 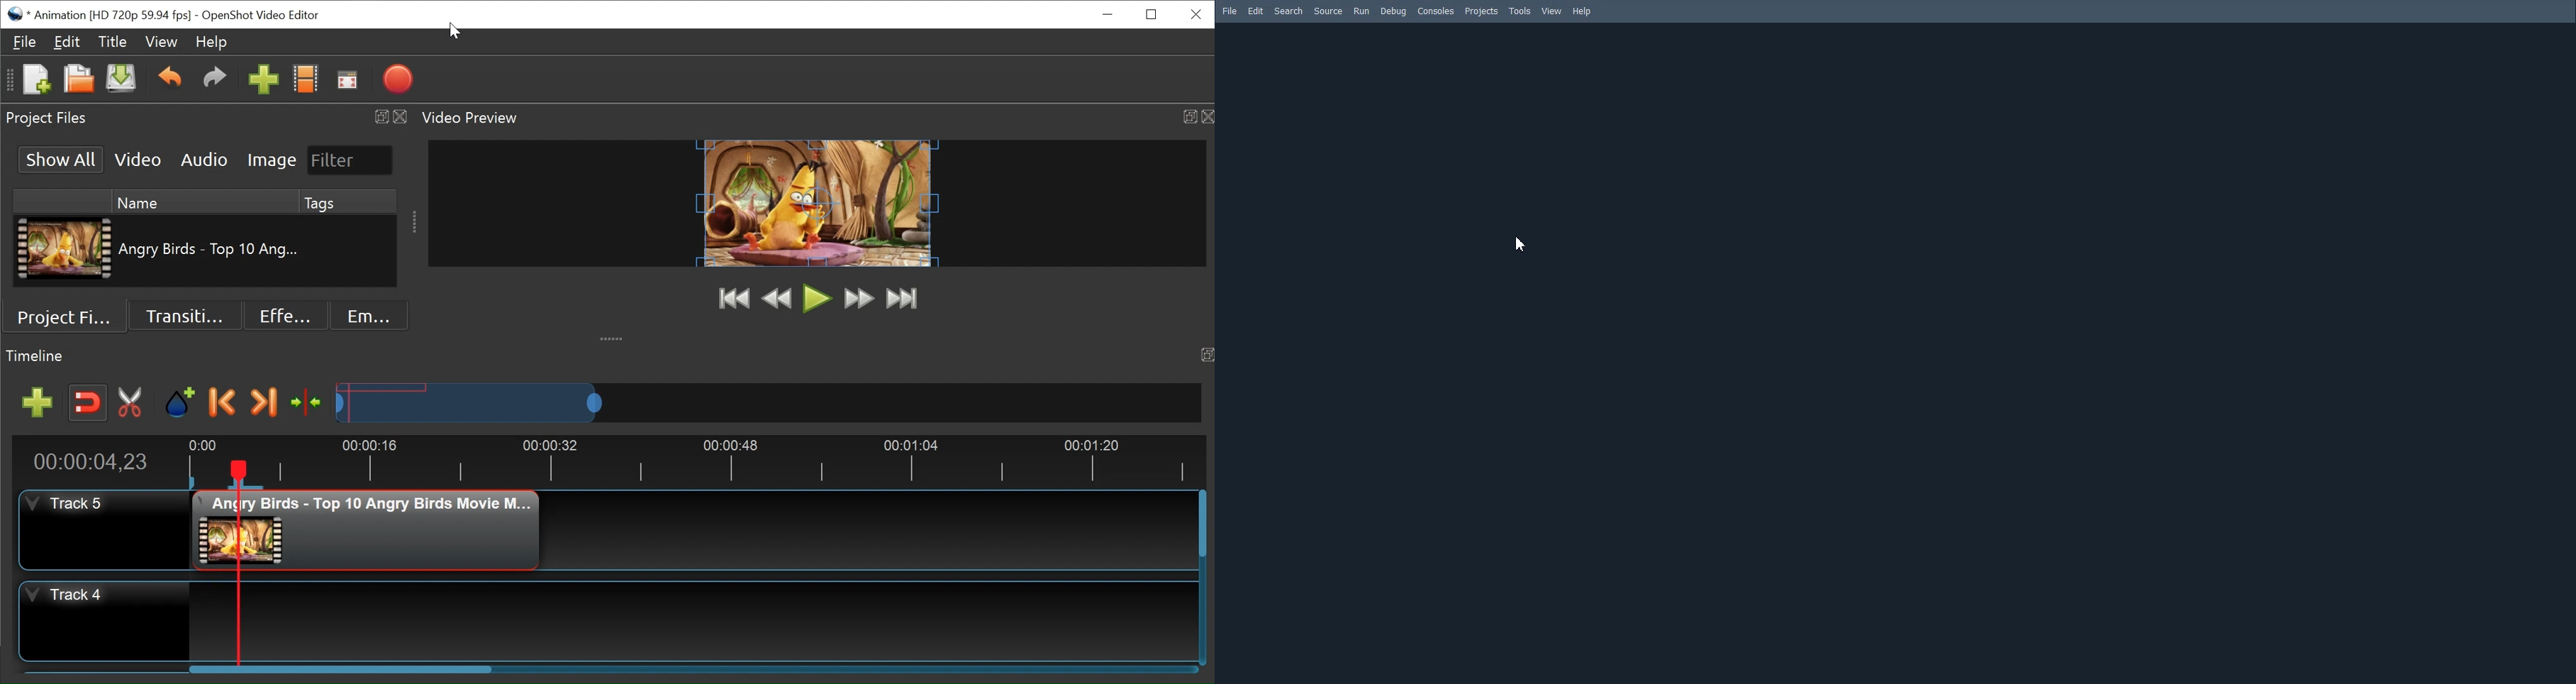 What do you see at coordinates (63, 160) in the screenshot?
I see `Show All` at bounding box center [63, 160].